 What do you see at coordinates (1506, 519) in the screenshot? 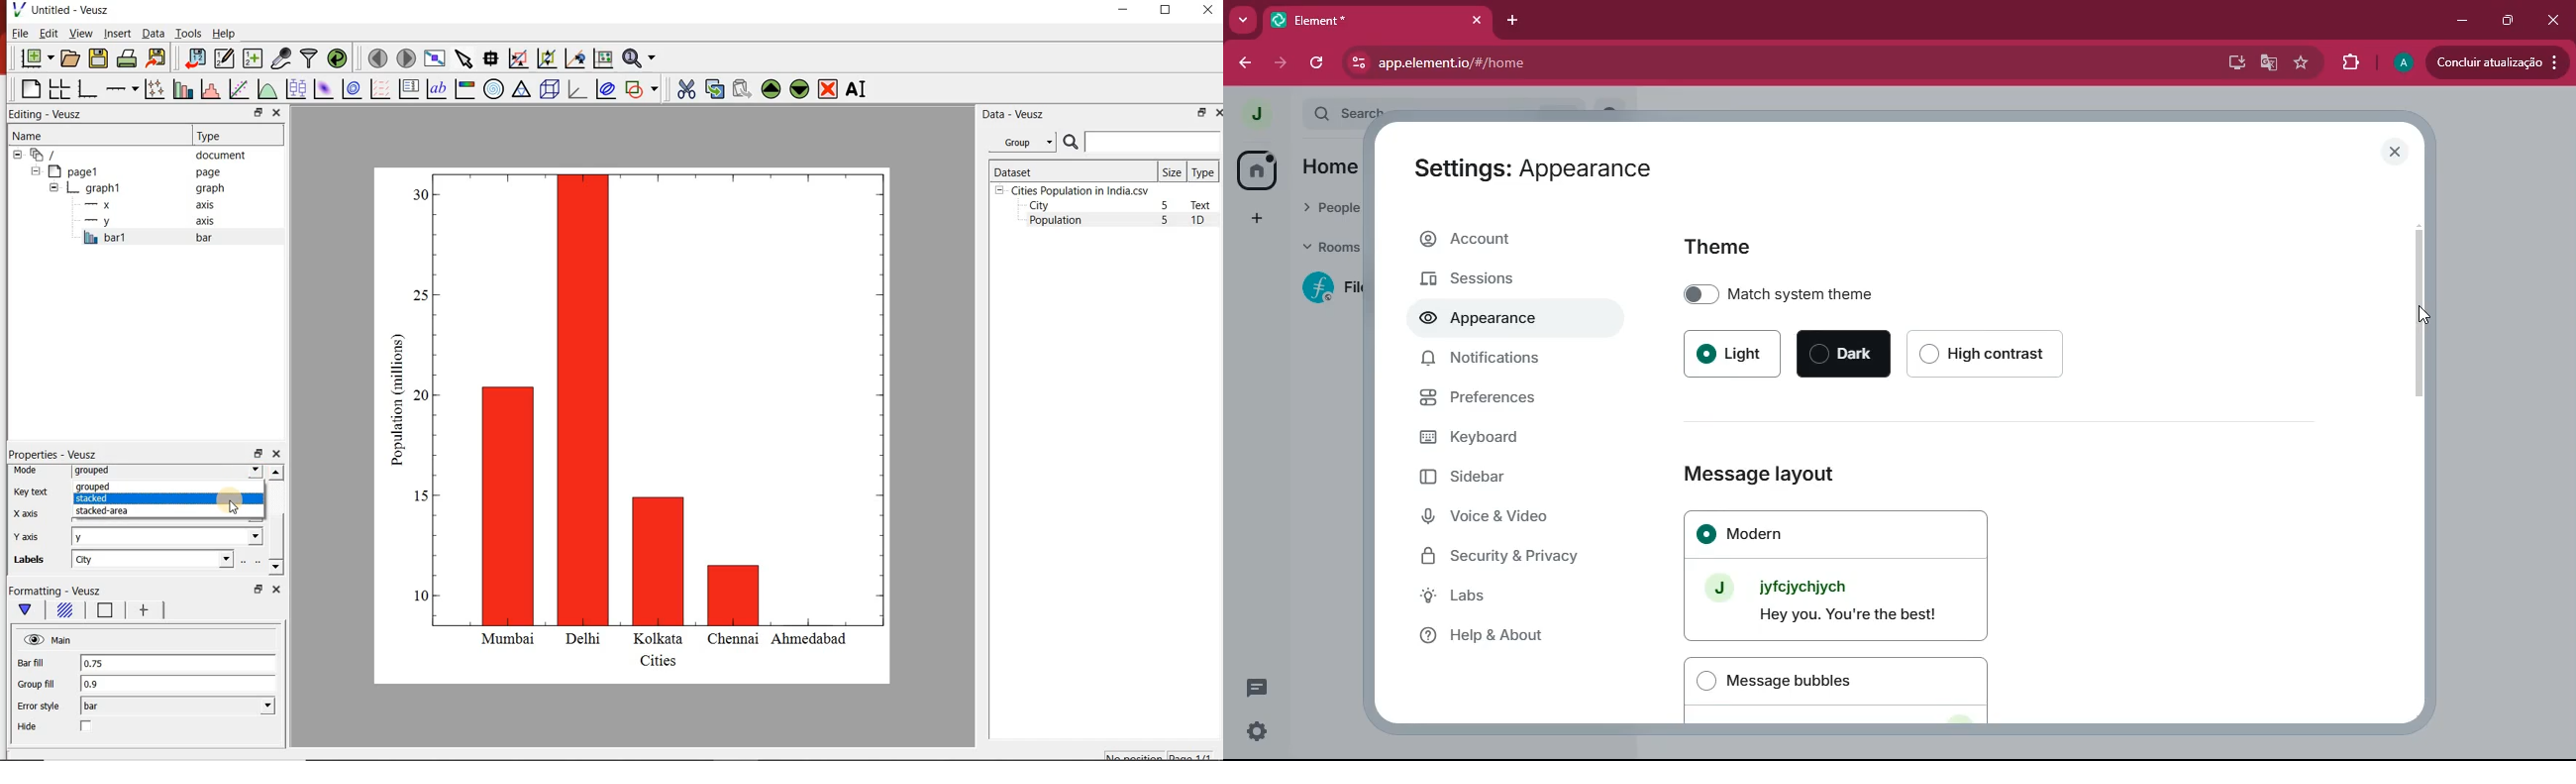
I see `voice` at bounding box center [1506, 519].